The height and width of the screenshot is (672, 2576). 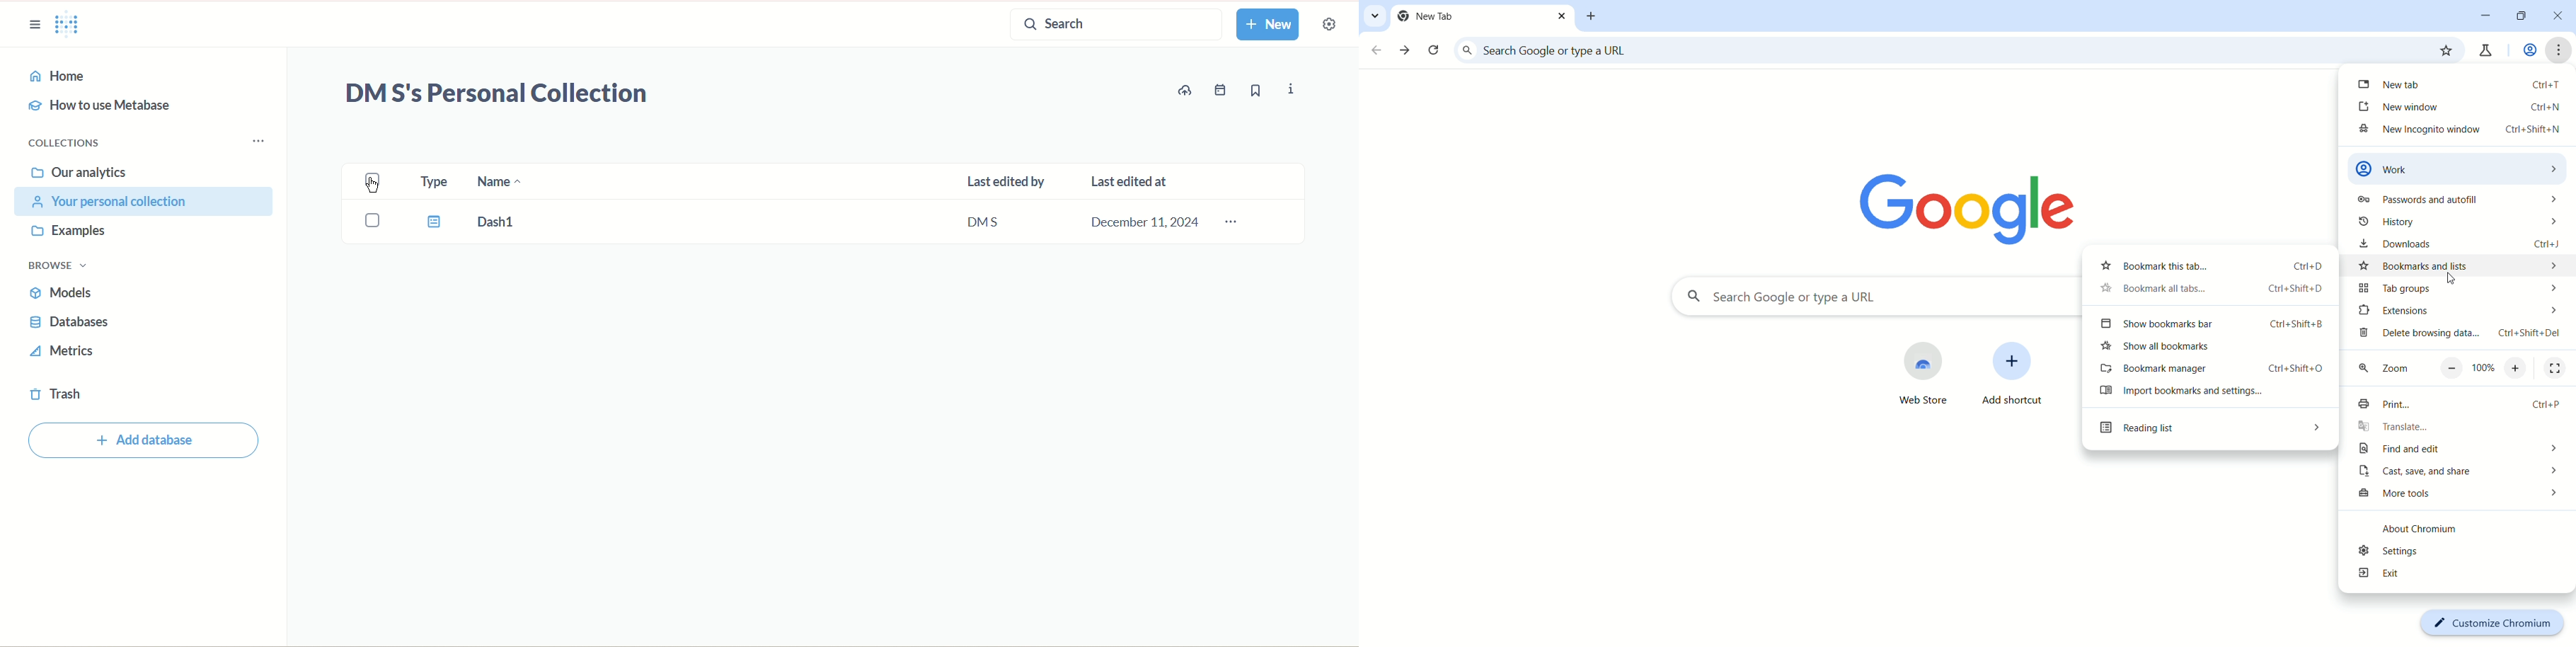 What do you see at coordinates (979, 219) in the screenshot?
I see `DMS` at bounding box center [979, 219].